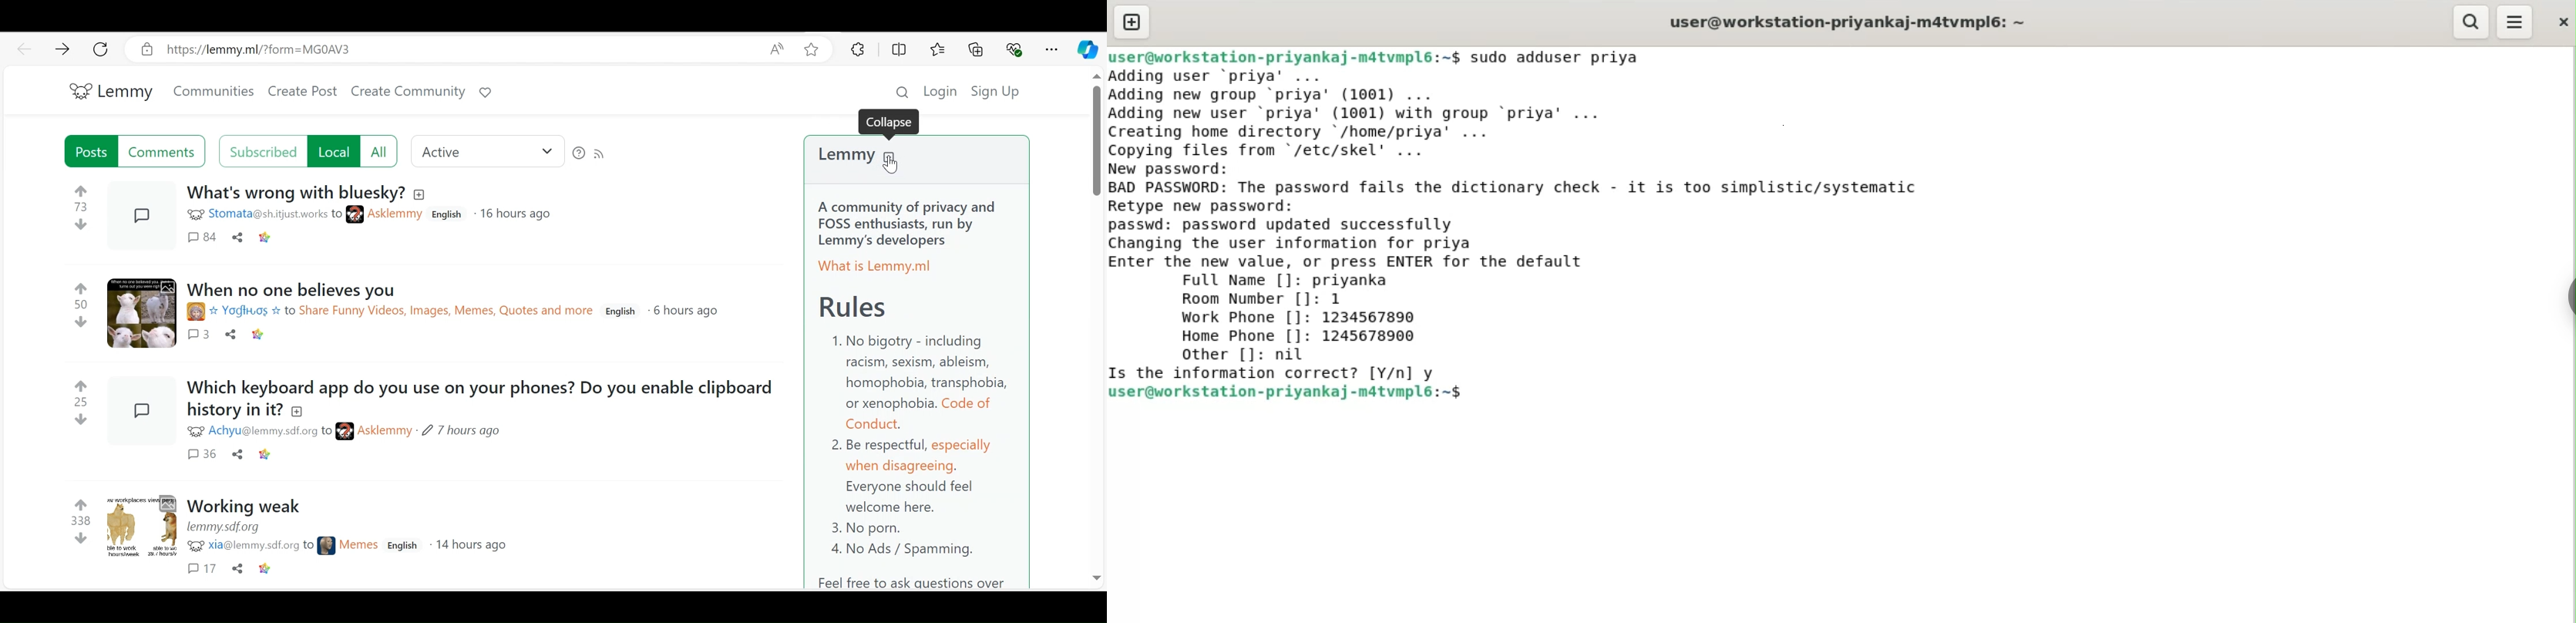 Image resolution: width=2576 pixels, height=644 pixels. Describe the element at coordinates (300, 410) in the screenshot. I see `add` at that location.